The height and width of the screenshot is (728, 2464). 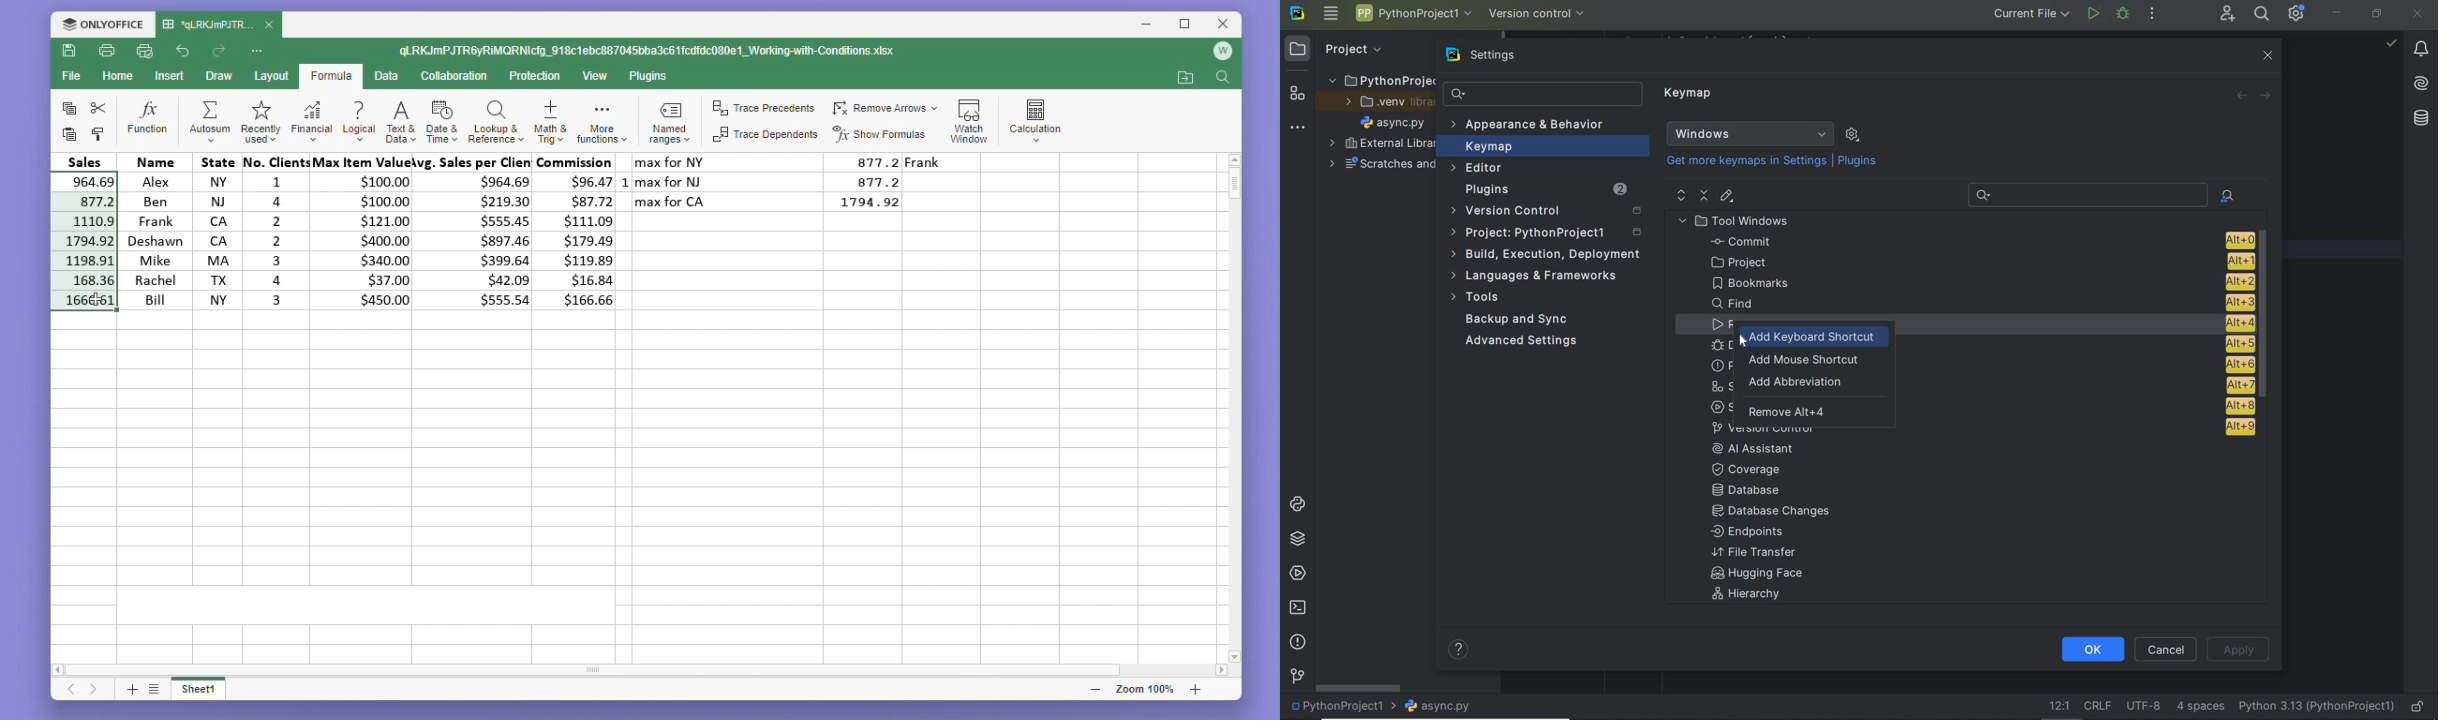 What do you see at coordinates (149, 119) in the screenshot?
I see `Function` at bounding box center [149, 119].